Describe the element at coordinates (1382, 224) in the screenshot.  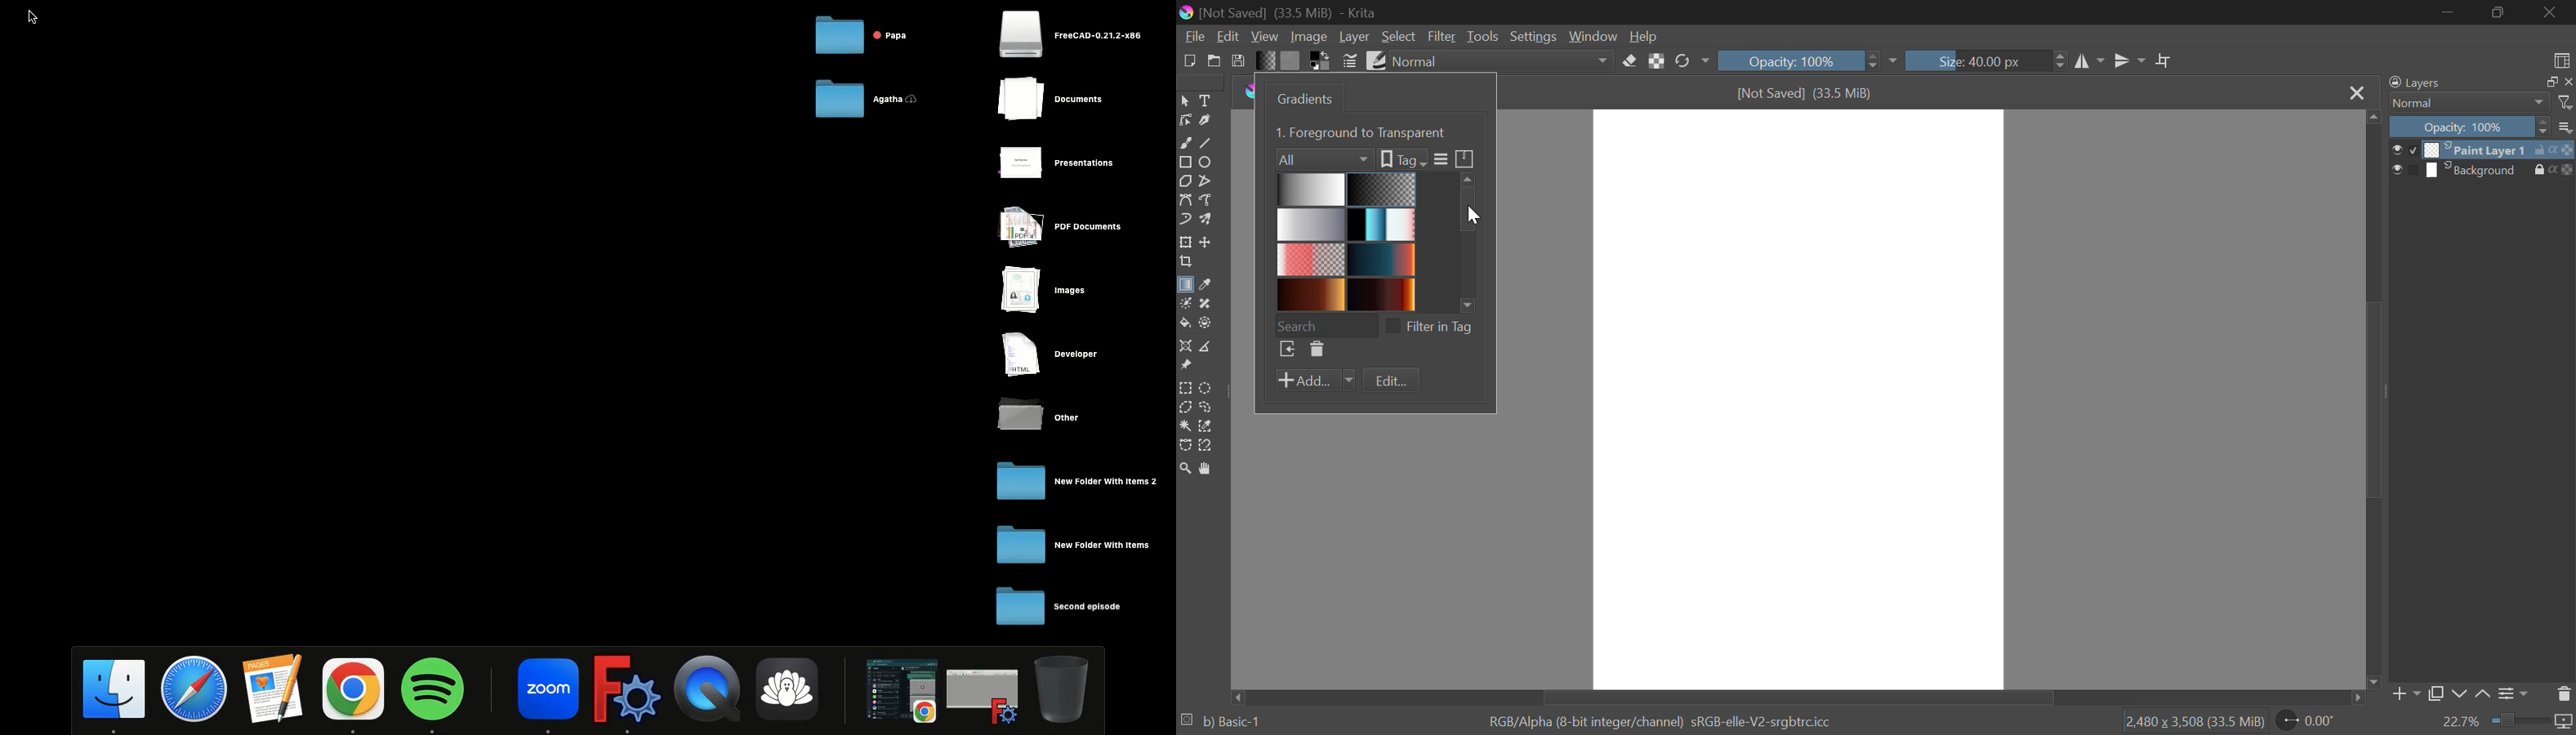
I see `Gradient 4` at that location.